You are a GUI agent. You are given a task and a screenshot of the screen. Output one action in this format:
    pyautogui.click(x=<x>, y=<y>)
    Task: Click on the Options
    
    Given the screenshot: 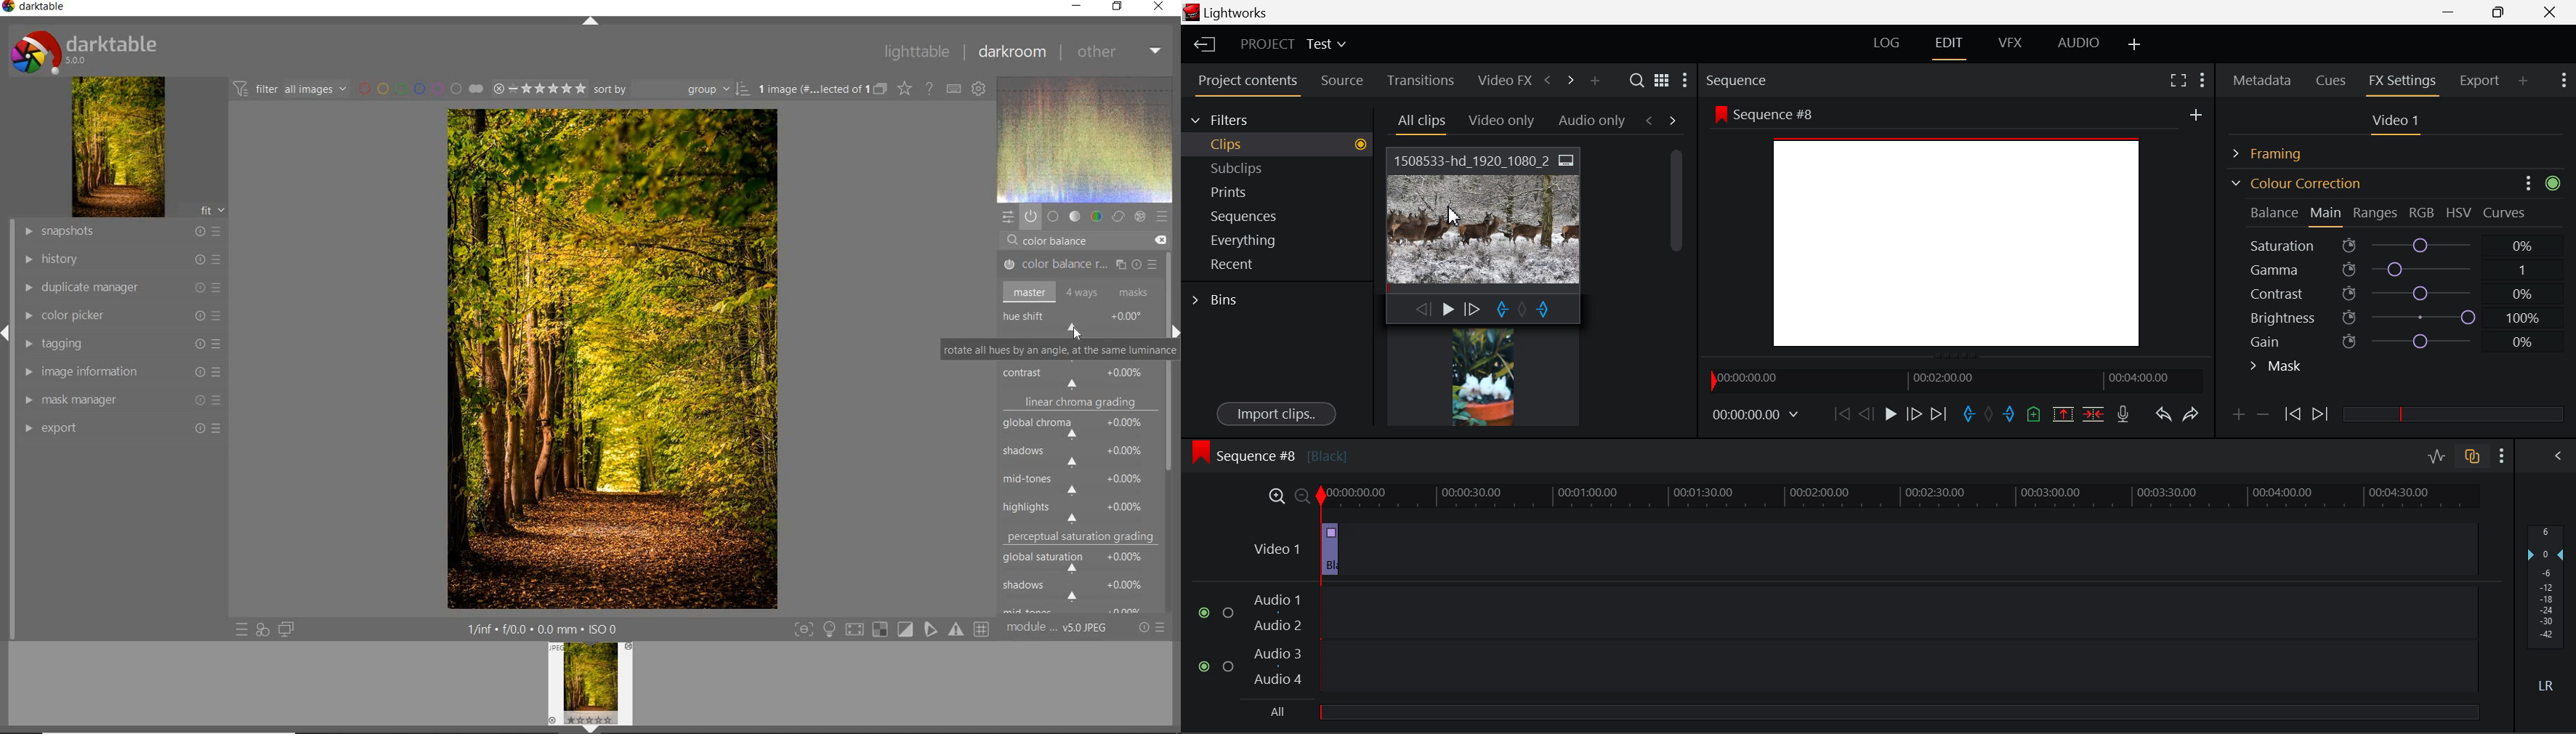 What is the action you would take?
    pyautogui.click(x=2526, y=182)
    